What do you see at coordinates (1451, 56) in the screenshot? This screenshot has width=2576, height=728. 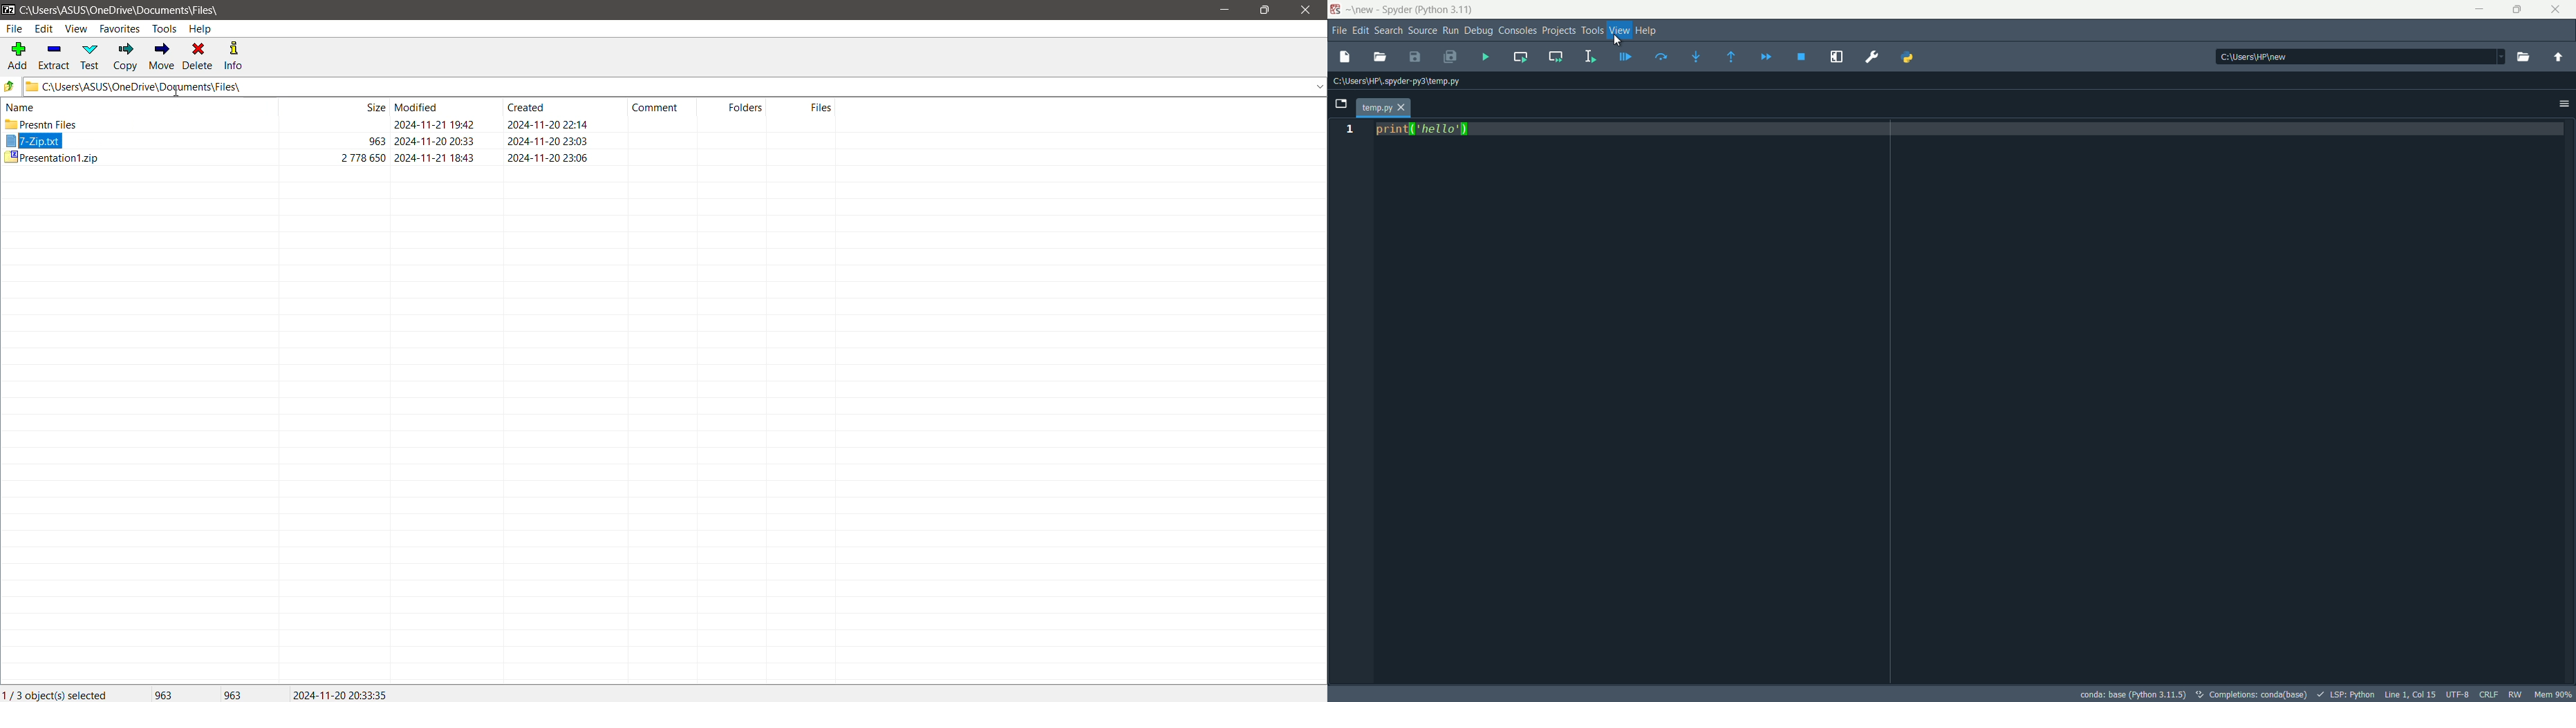 I see `save all files` at bounding box center [1451, 56].